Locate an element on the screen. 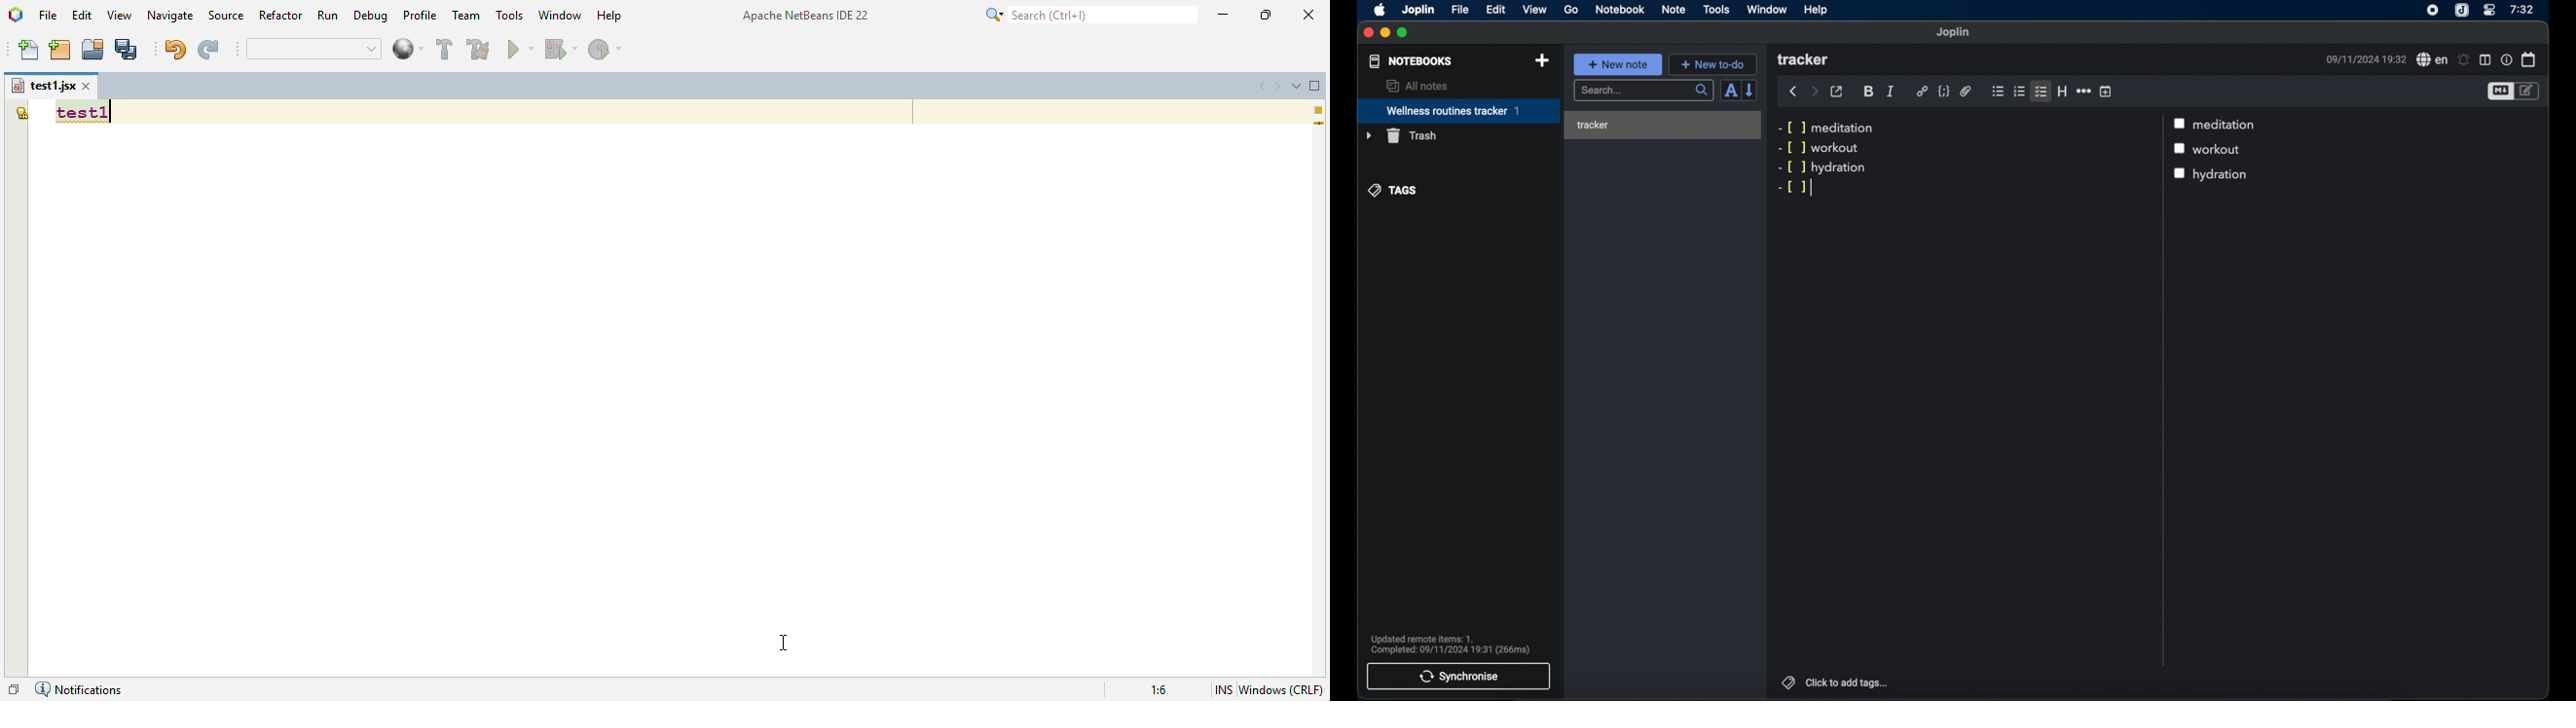 Image resolution: width=2576 pixels, height=728 pixels. help is located at coordinates (1817, 10).